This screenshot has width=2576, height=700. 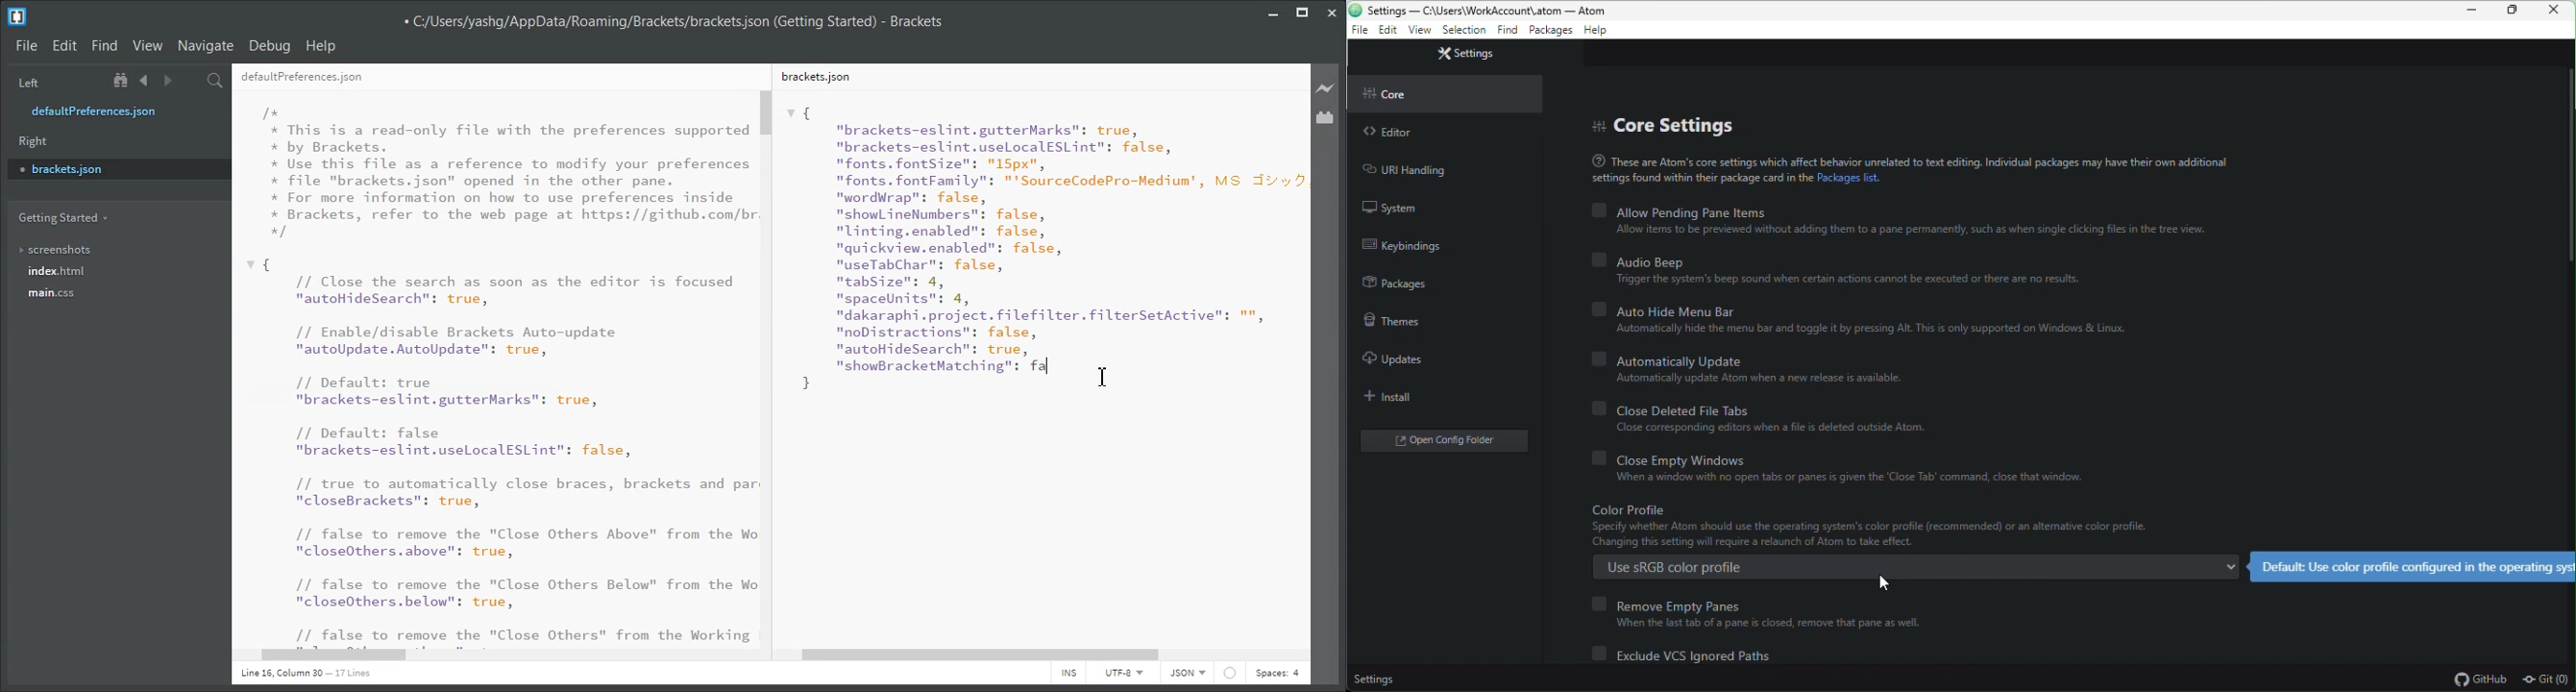 I want to click on Editor, so click(x=1394, y=134).